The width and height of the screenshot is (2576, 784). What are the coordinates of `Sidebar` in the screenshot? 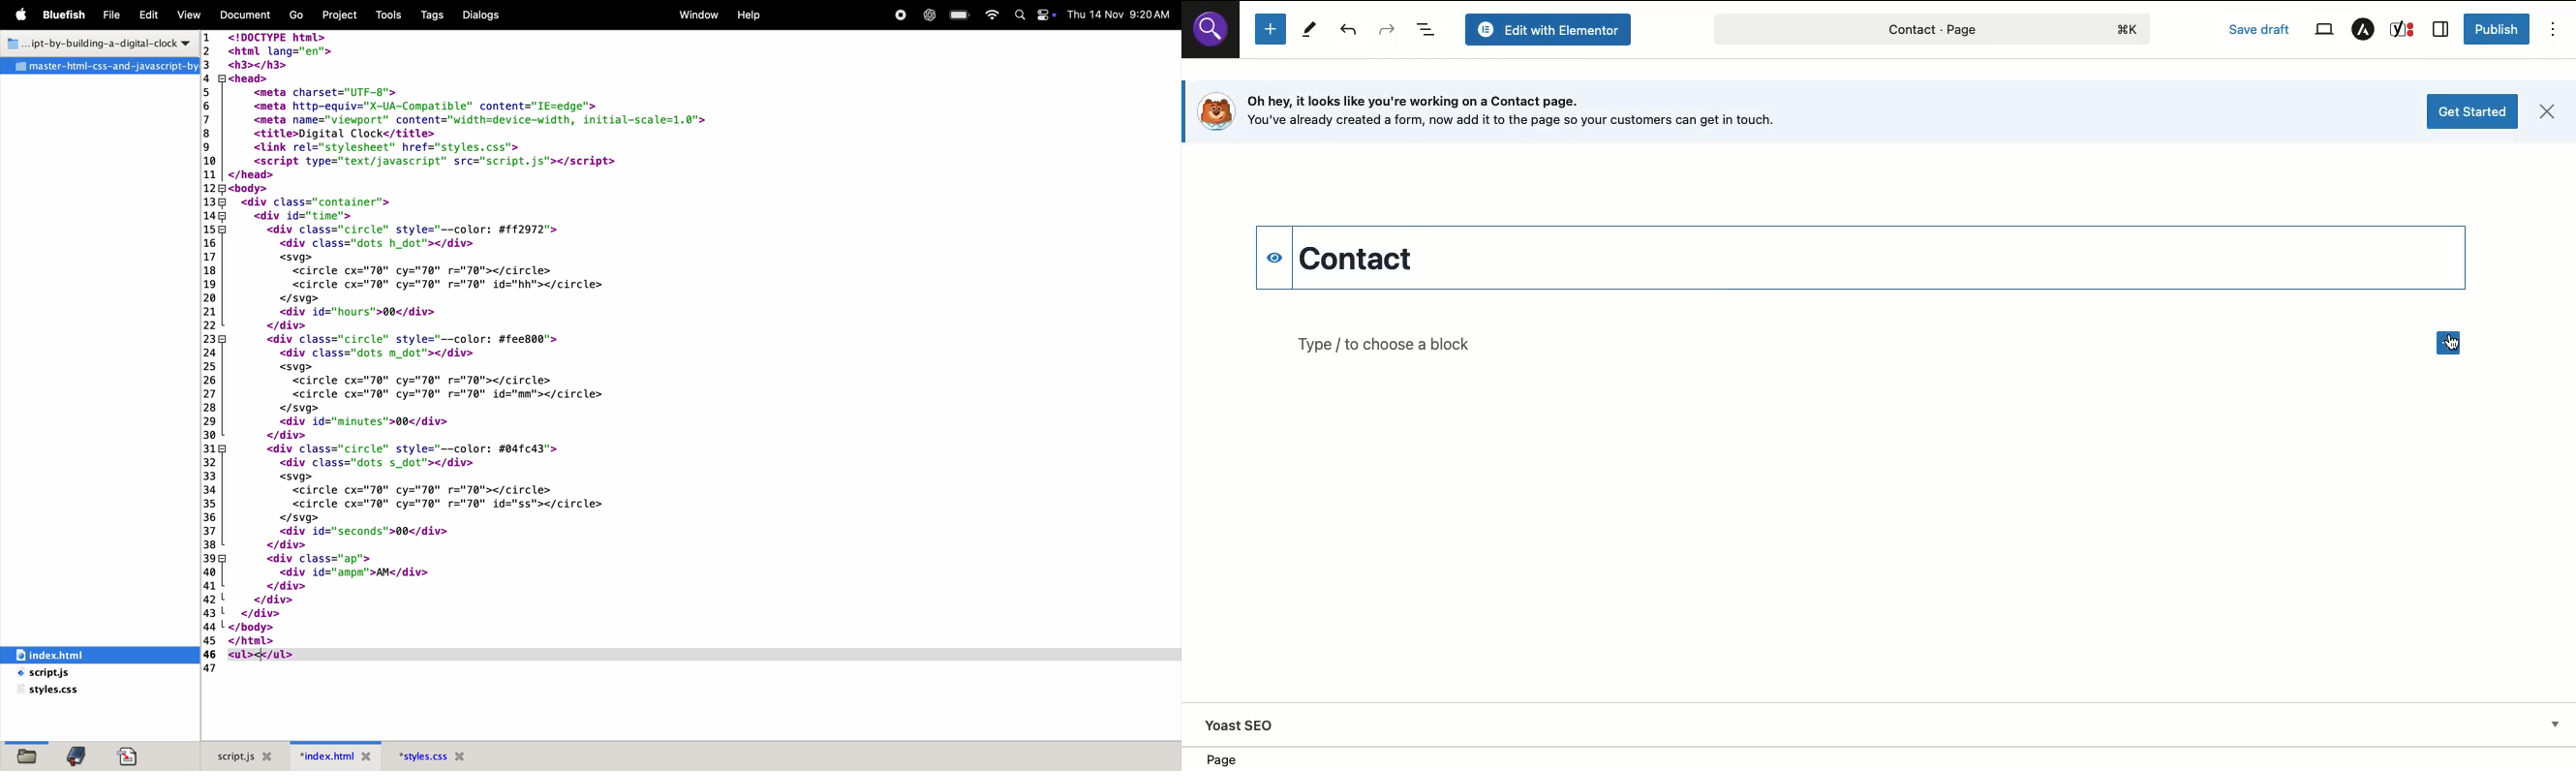 It's located at (2441, 30).